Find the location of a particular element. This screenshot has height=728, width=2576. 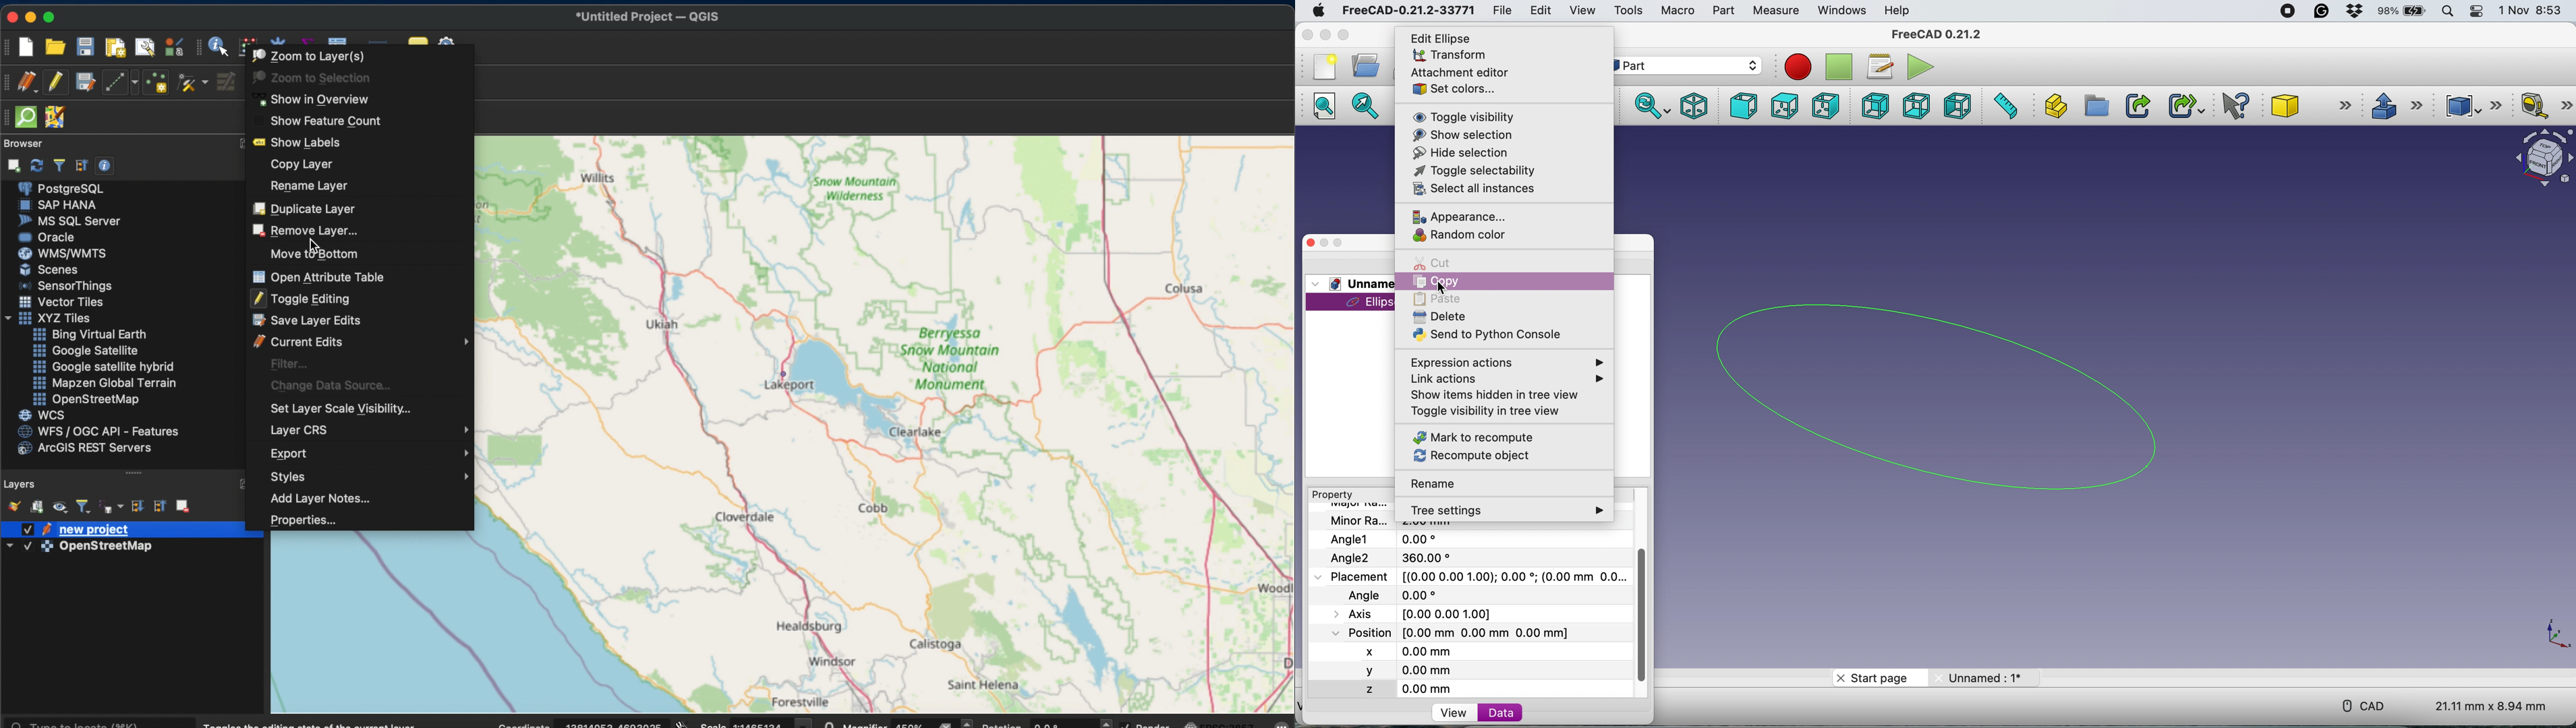

arches rest servers is located at coordinates (83, 449).